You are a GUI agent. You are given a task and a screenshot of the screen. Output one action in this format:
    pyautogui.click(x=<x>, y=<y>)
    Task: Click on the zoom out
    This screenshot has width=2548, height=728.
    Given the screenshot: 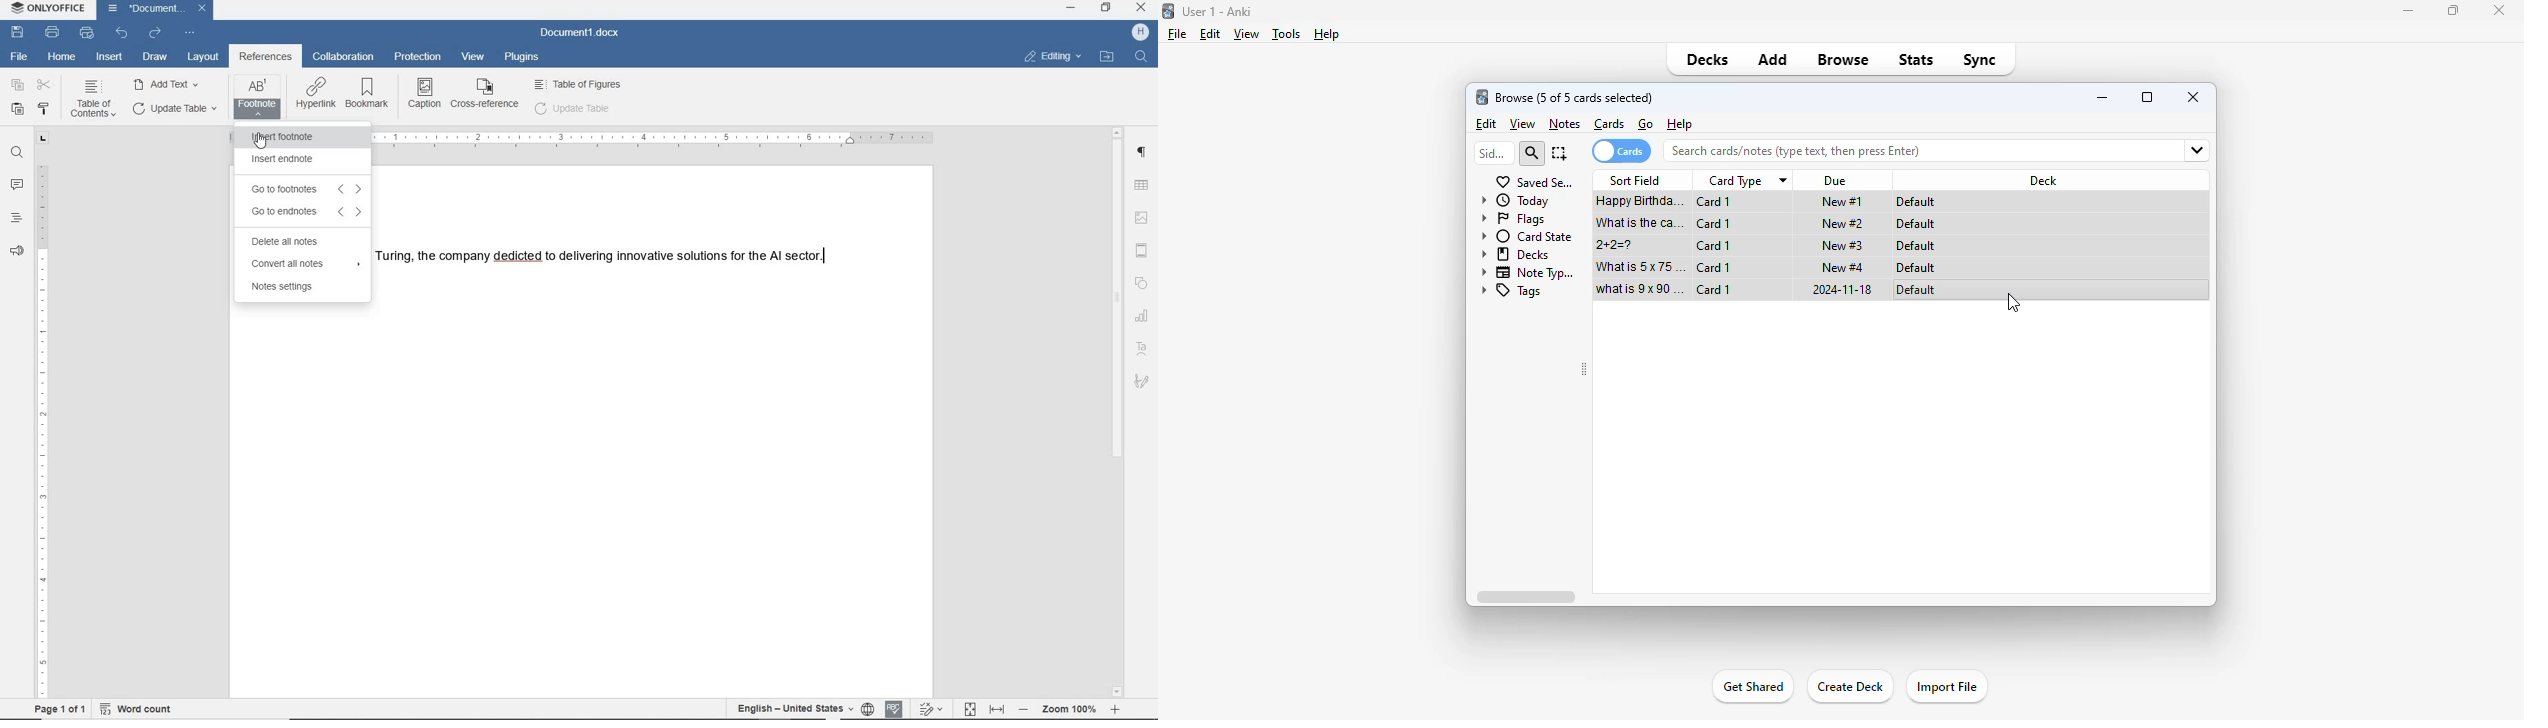 What is the action you would take?
    pyautogui.click(x=1028, y=710)
    